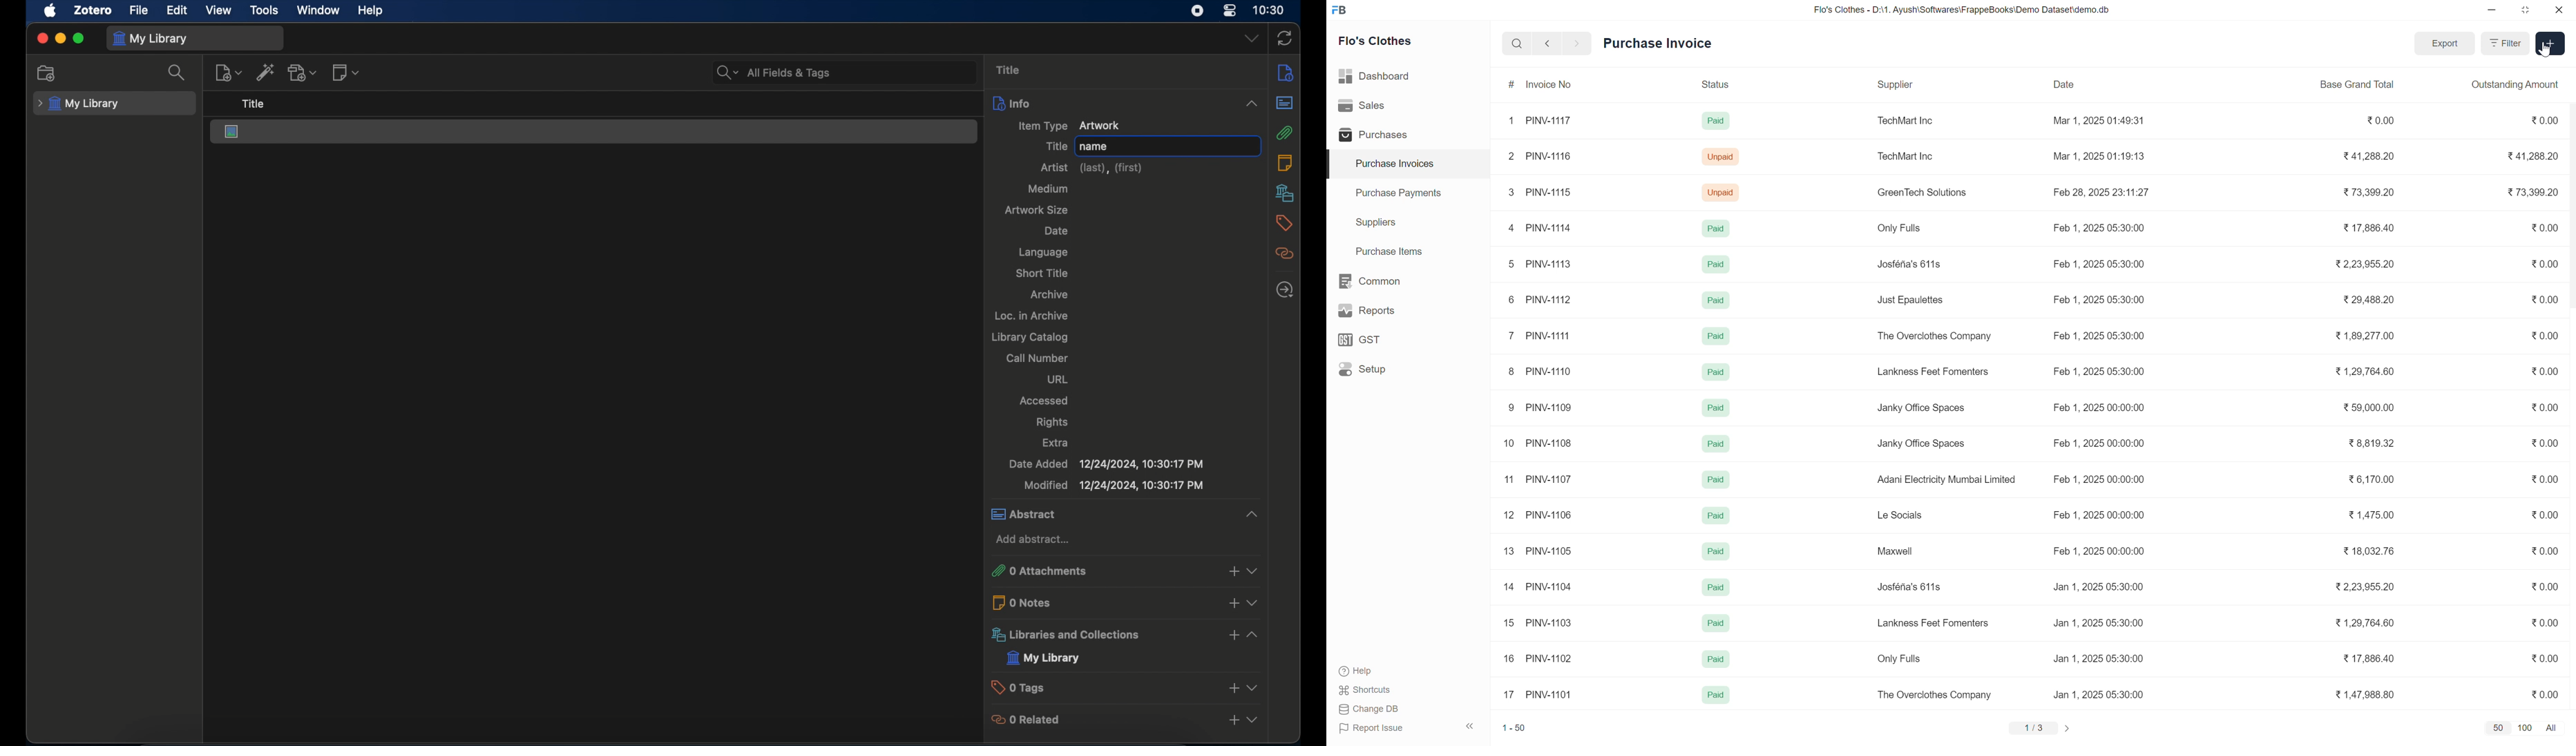 The height and width of the screenshot is (756, 2576). Describe the element at coordinates (1011, 70) in the screenshot. I see `title` at that location.